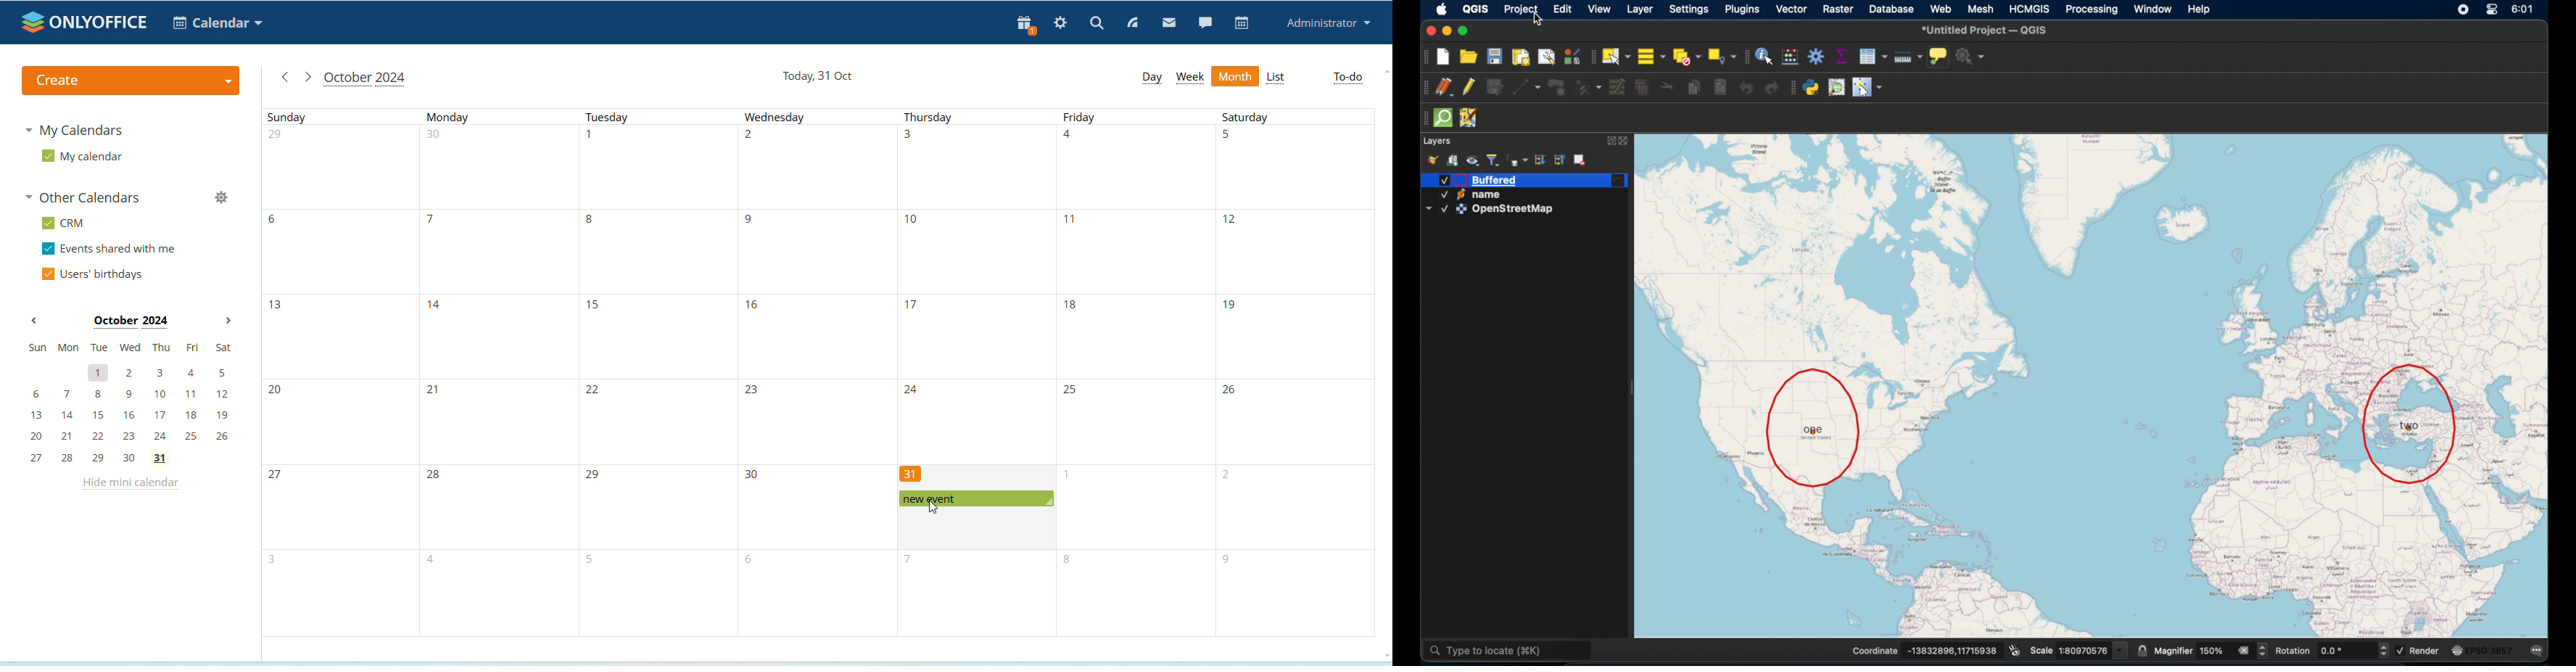 The width and height of the screenshot is (2576, 672). What do you see at coordinates (1560, 160) in the screenshot?
I see `collapse all` at bounding box center [1560, 160].